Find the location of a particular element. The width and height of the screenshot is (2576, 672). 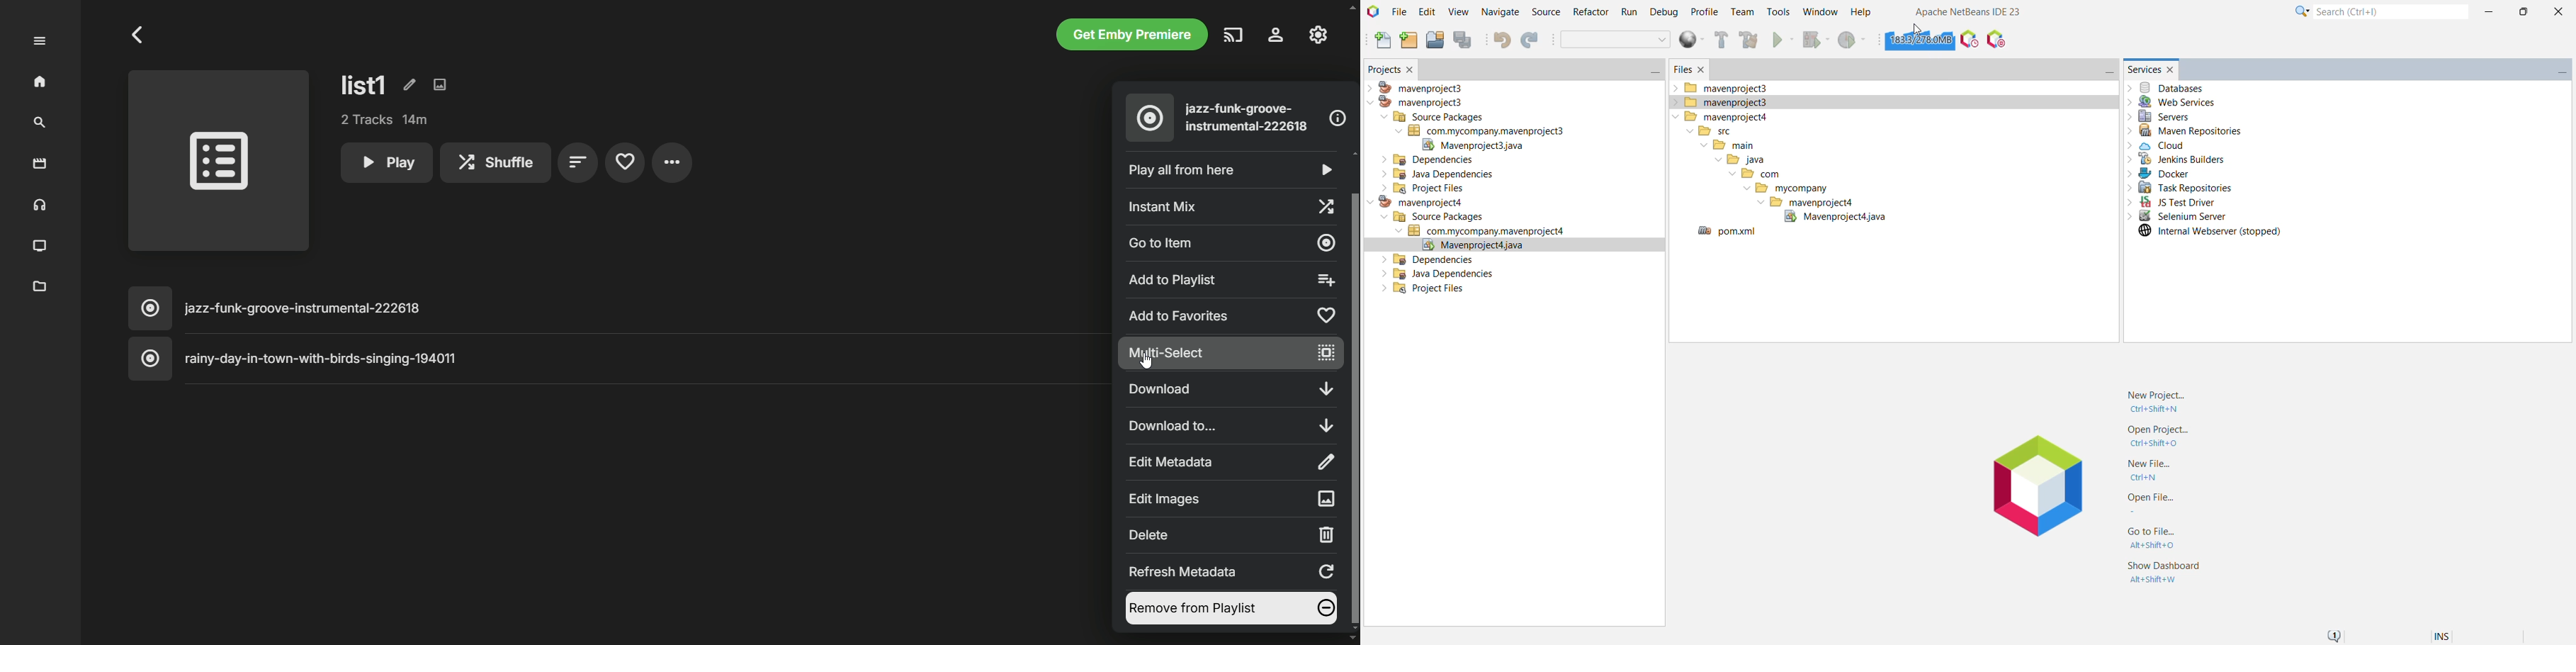

song title is located at coordinates (1249, 118).